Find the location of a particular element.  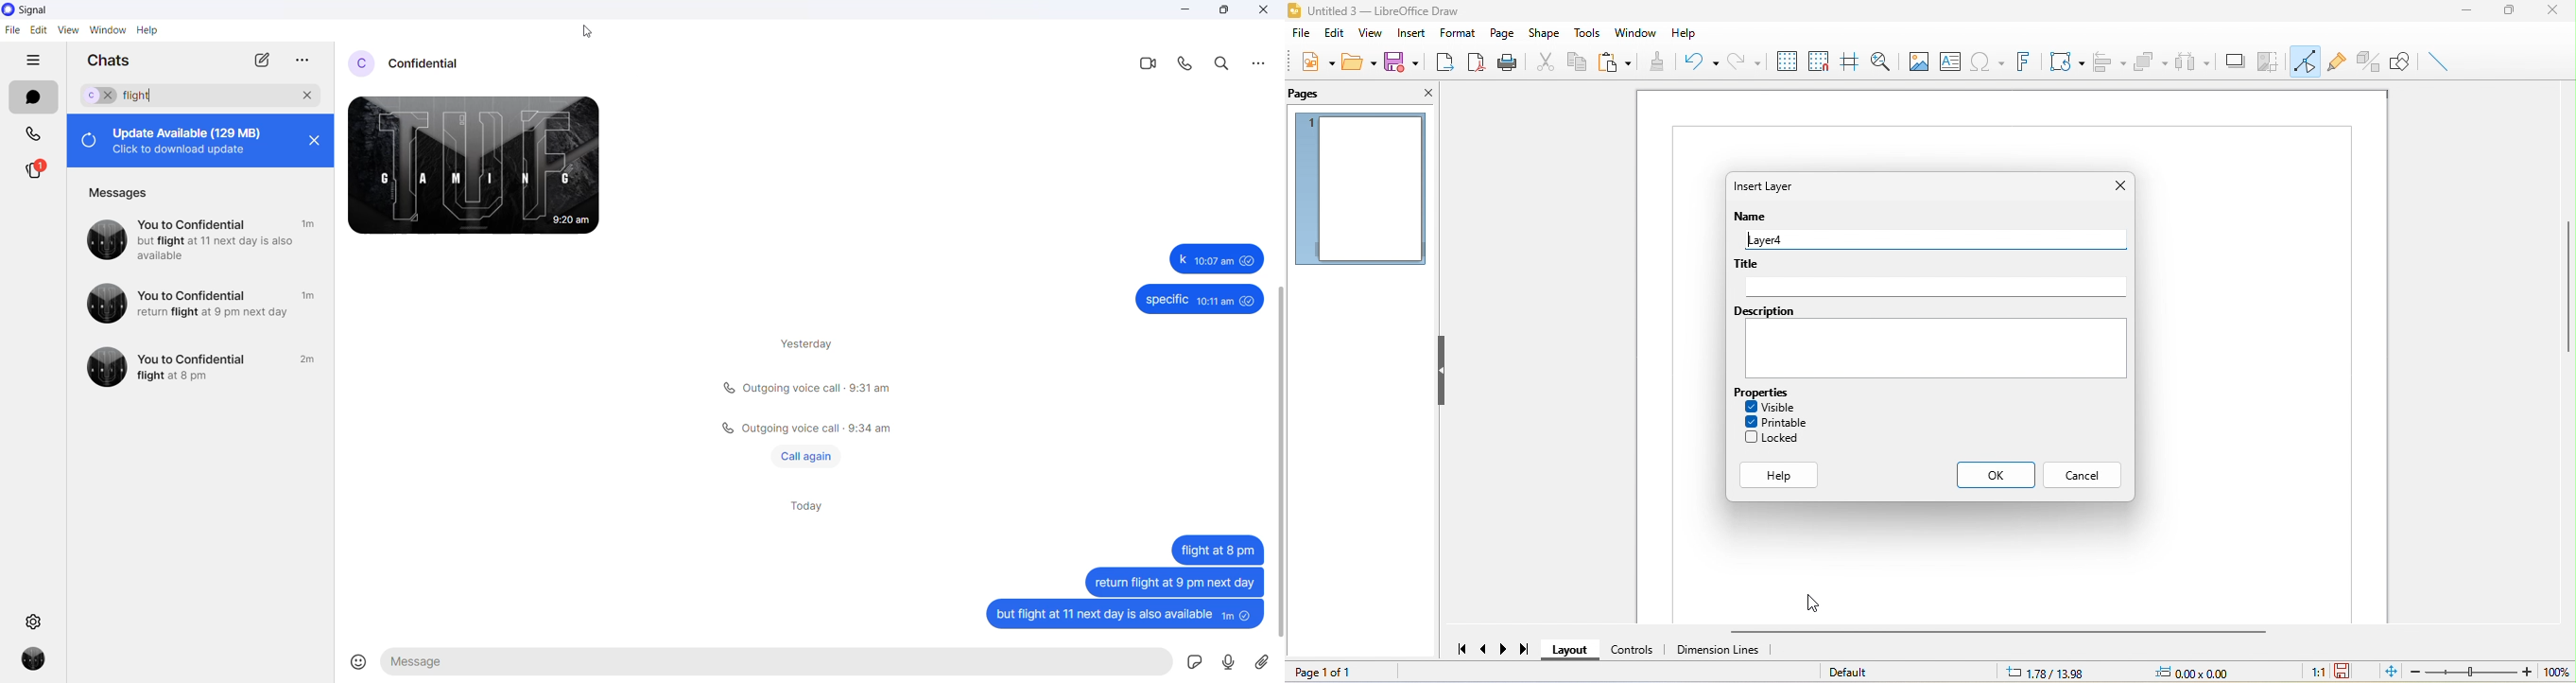

video call is located at coordinates (1152, 62).